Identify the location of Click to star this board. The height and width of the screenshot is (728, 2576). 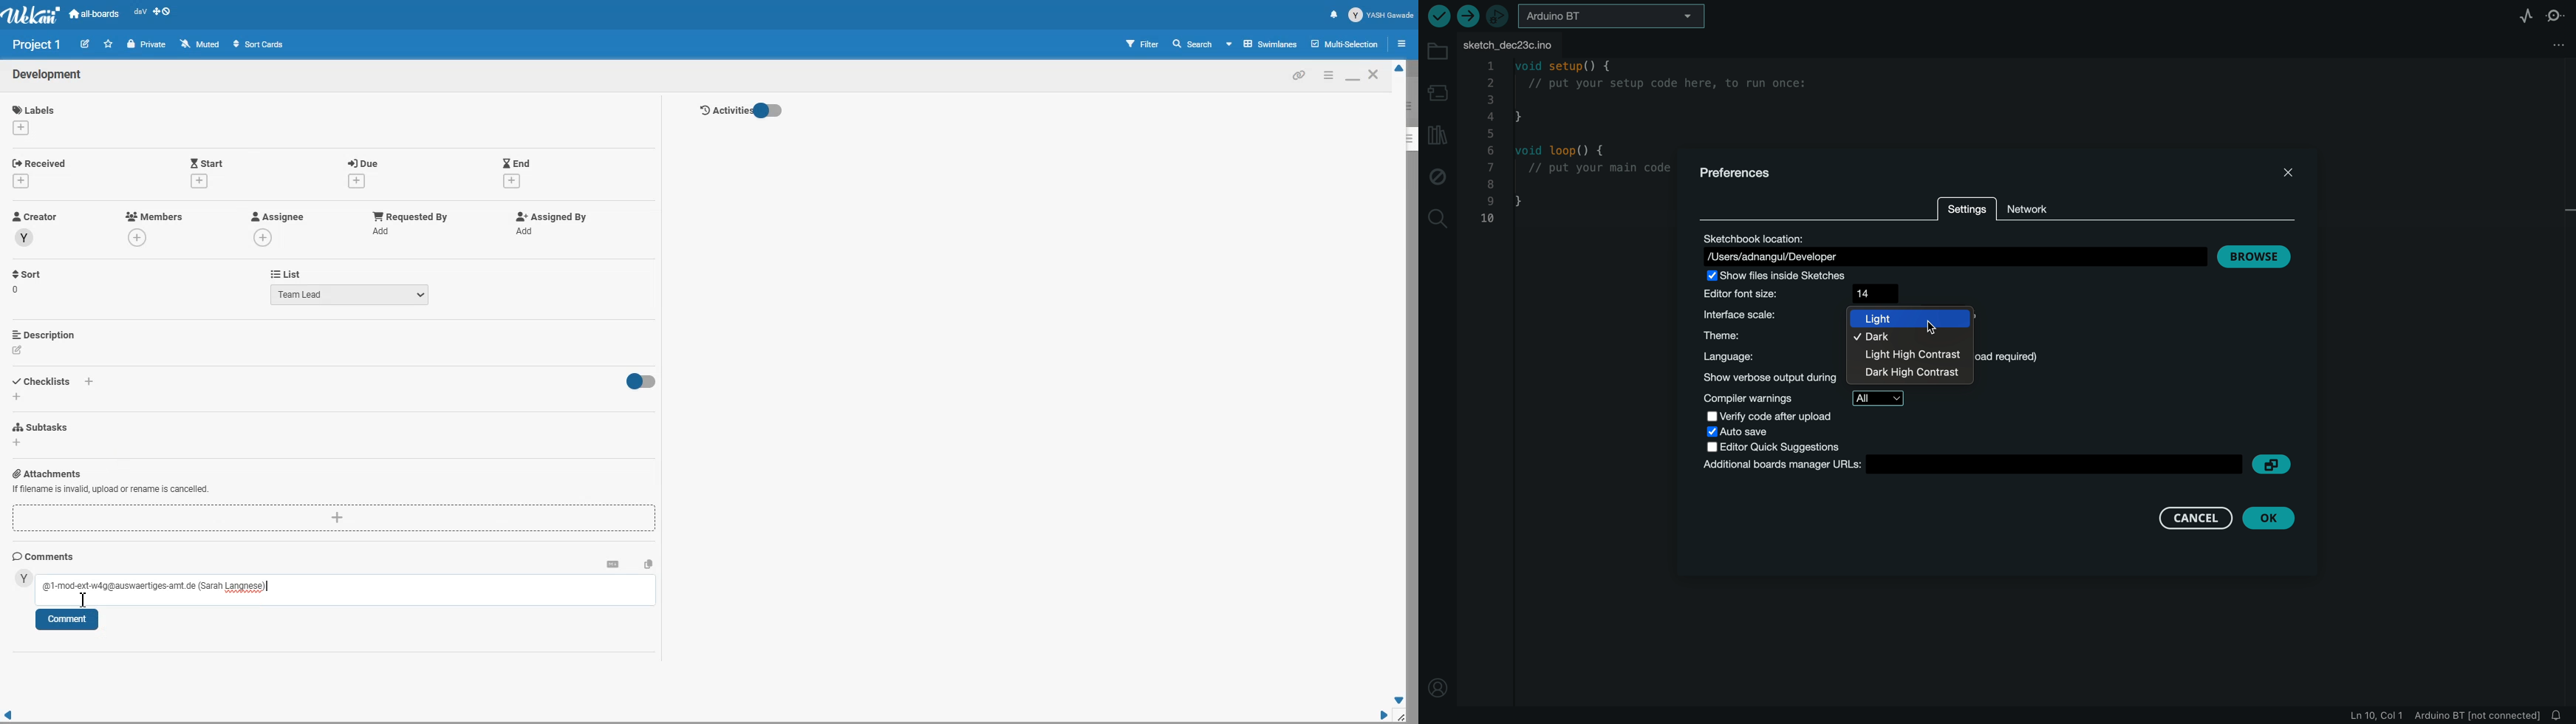
(109, 44).